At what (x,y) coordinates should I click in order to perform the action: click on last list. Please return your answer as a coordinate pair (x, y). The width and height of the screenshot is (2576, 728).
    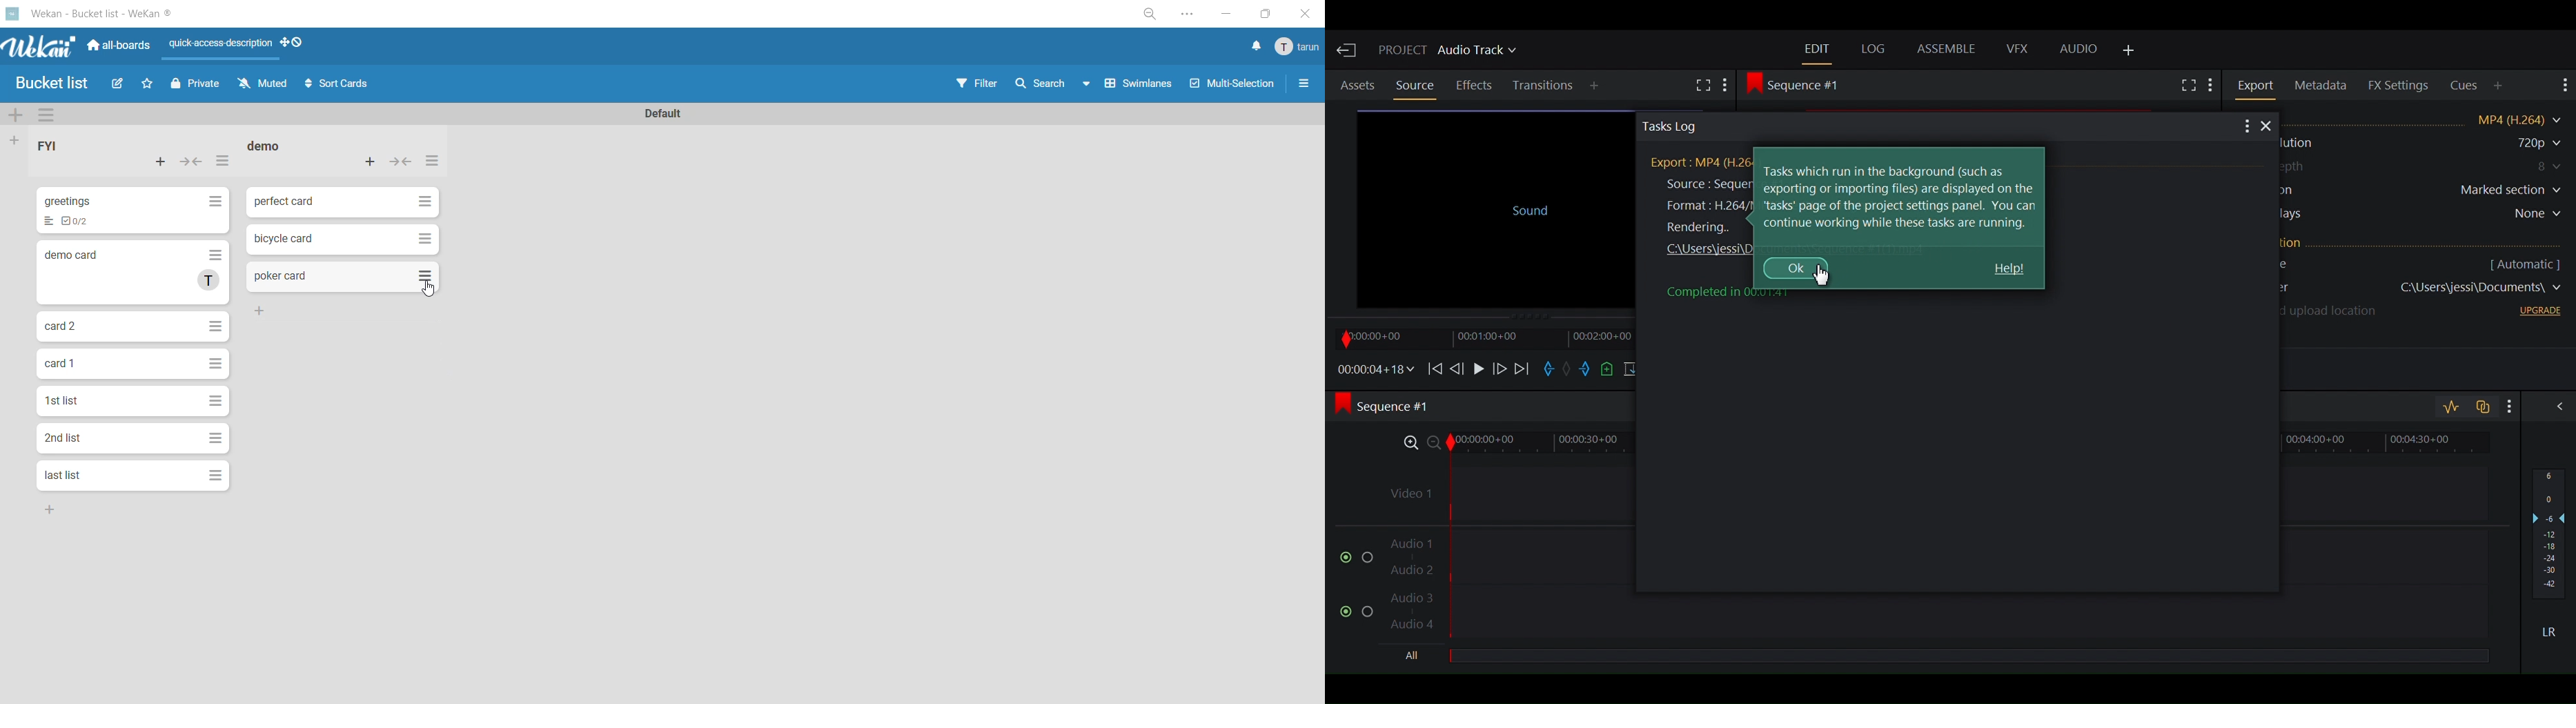
    Looking at the image, I should click on (66, 474).